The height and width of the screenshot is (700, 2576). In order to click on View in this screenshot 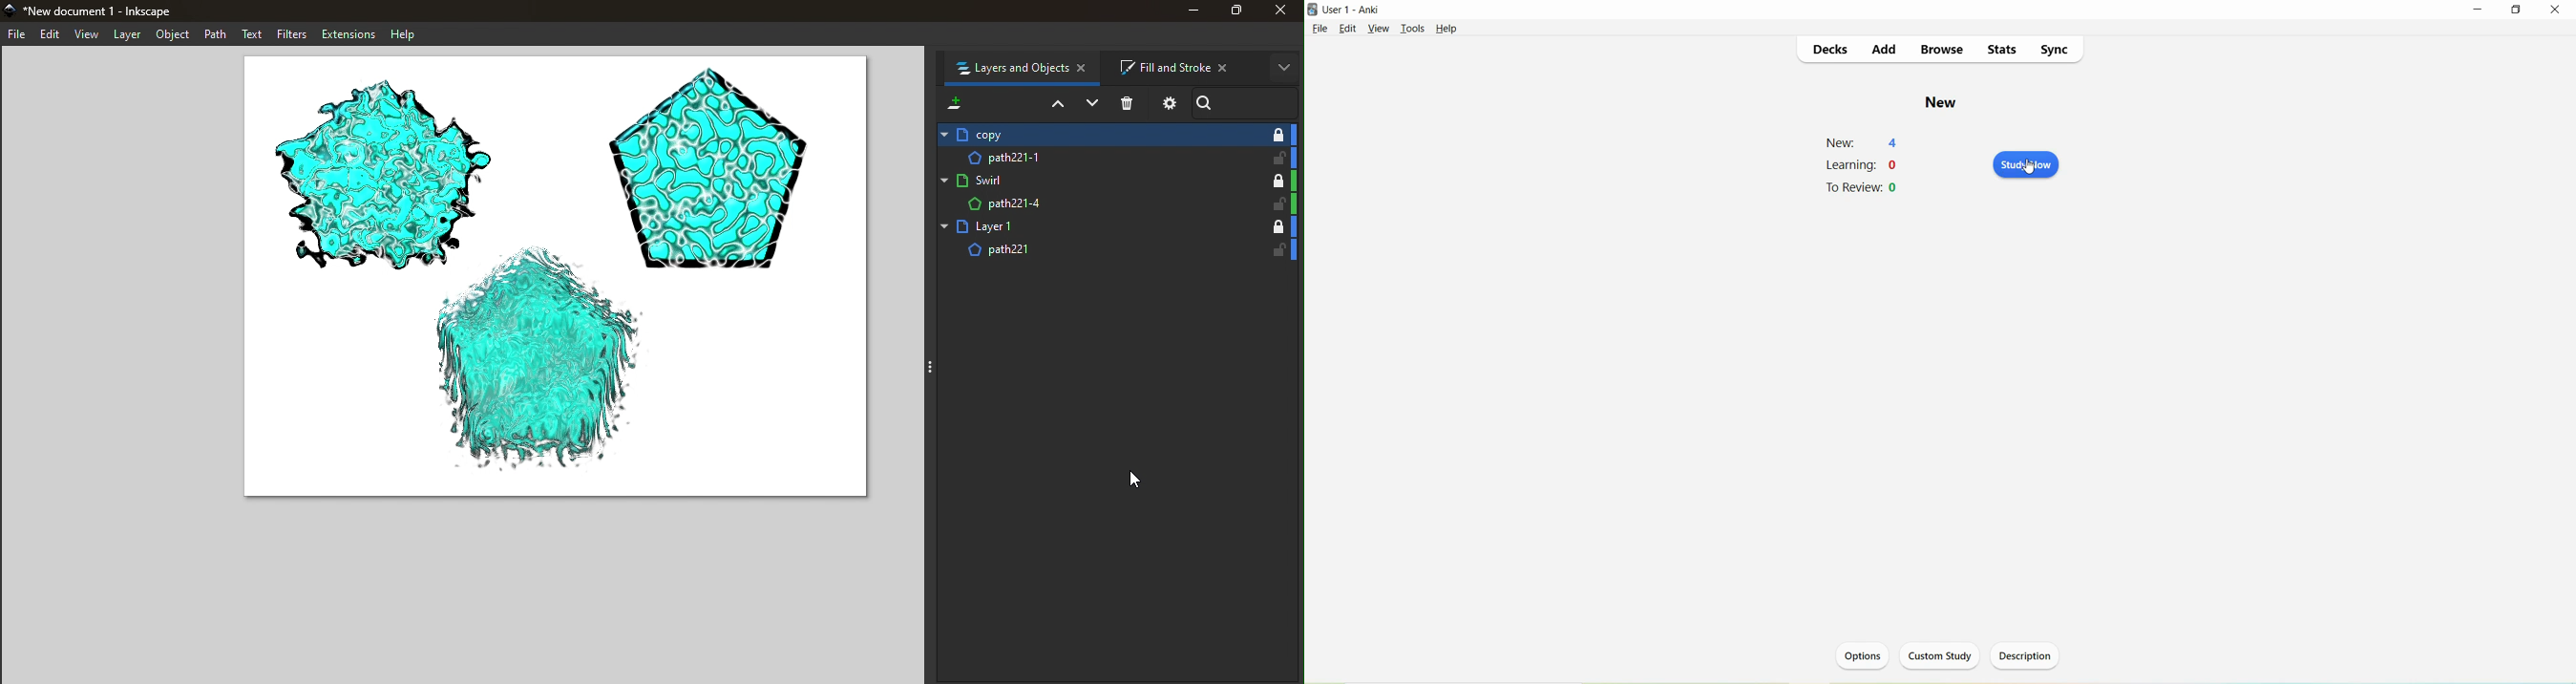, I will do `click(1379, 28)`.